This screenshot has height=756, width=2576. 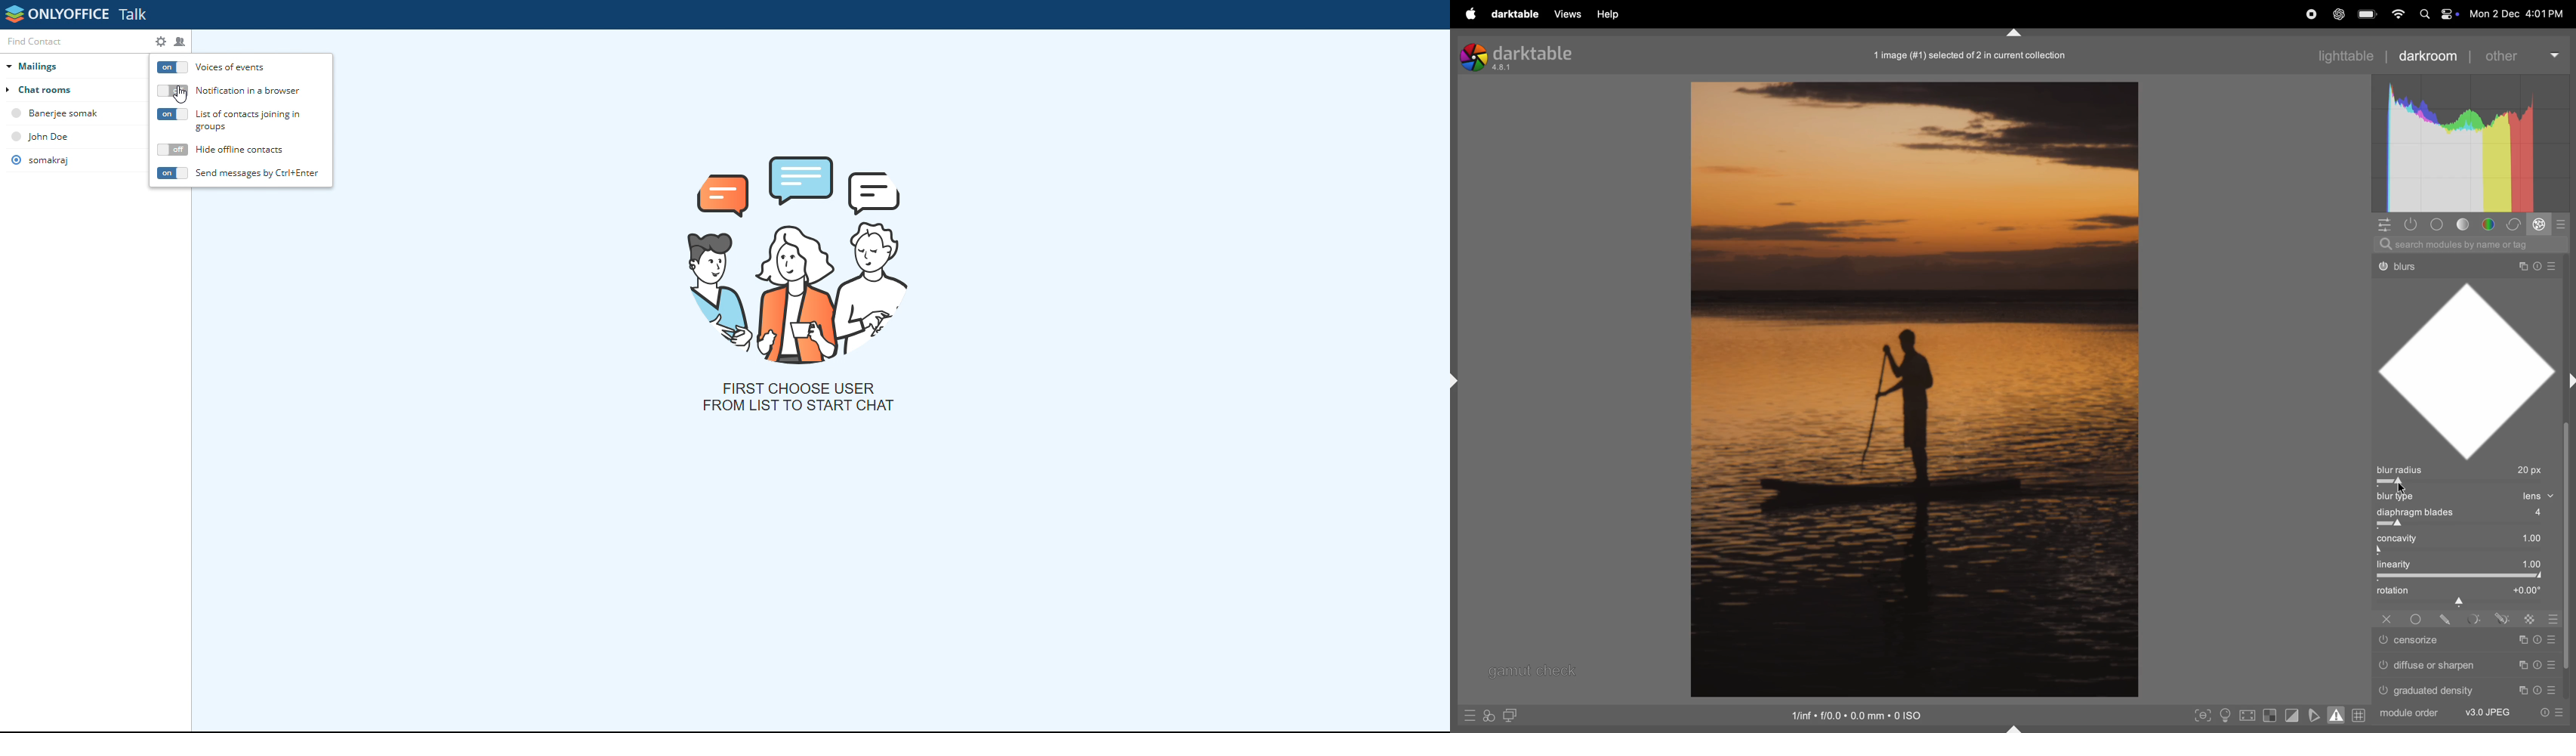 I want to click on wifi, so click(x=2399, y=14).